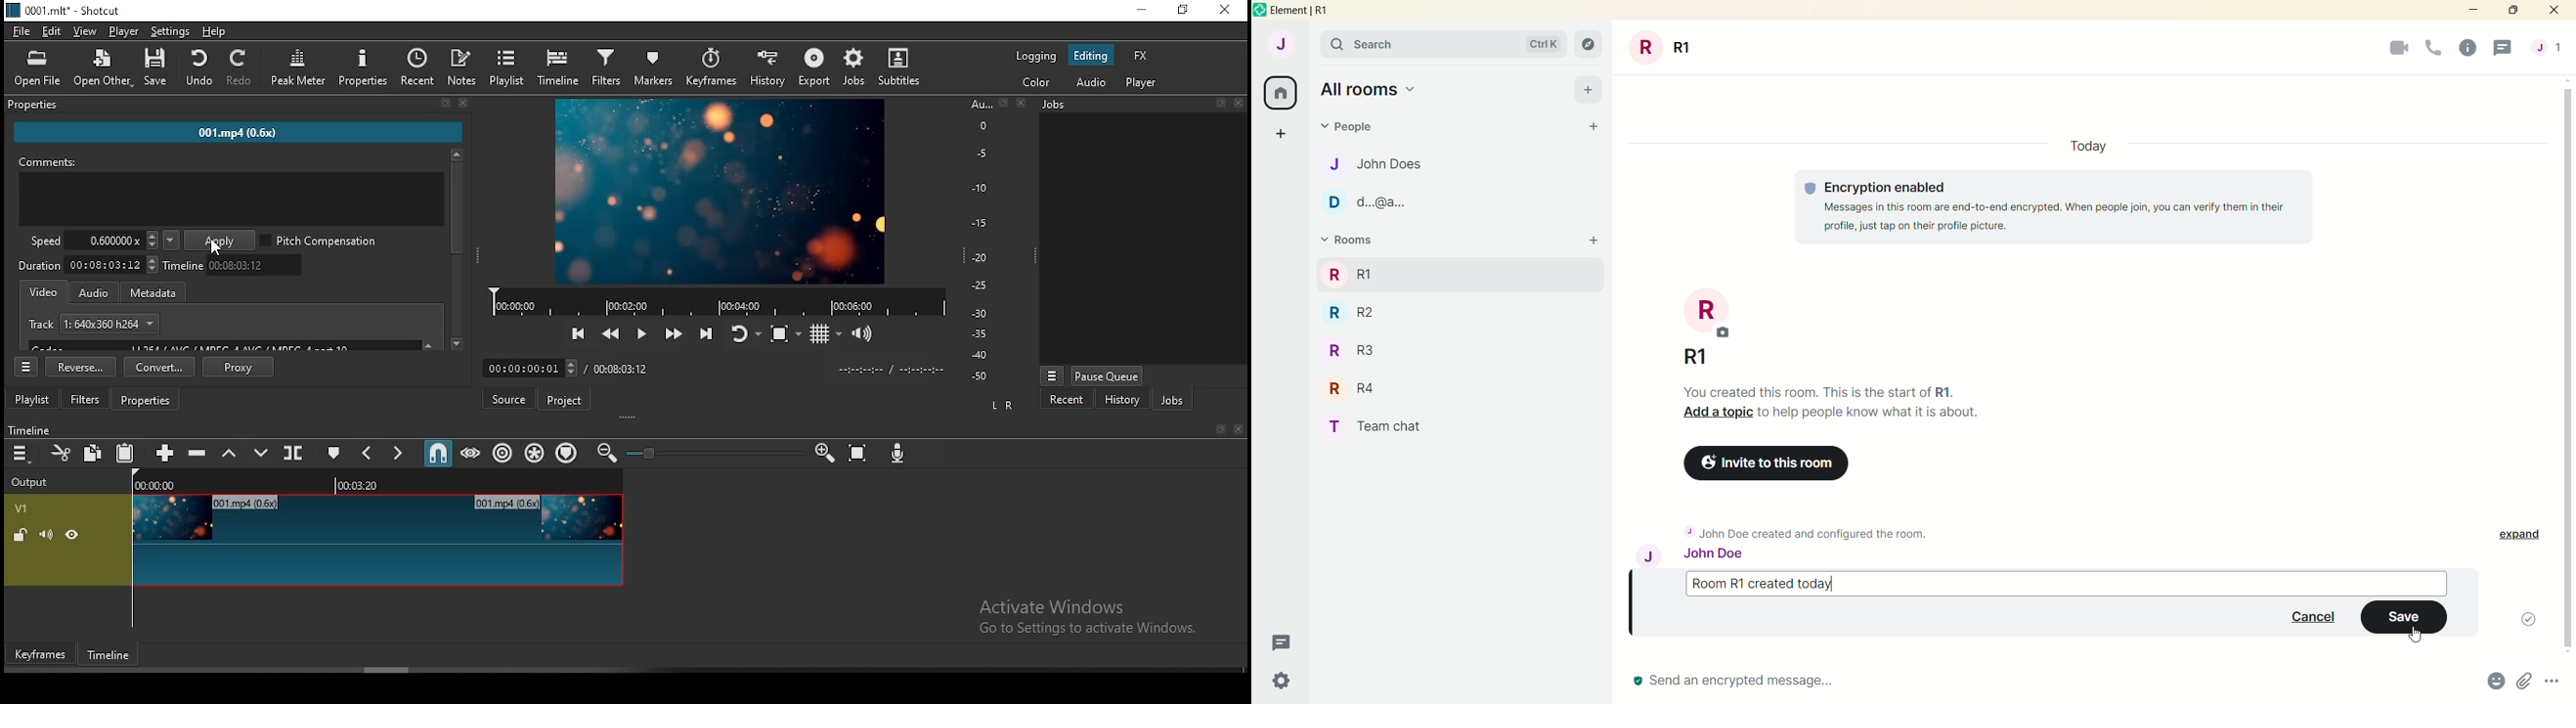 The width and height of the screenshot is (2576, 728). Describe the element at coordinates (1186, 10) in the screenshot. I see `restore` at that location.